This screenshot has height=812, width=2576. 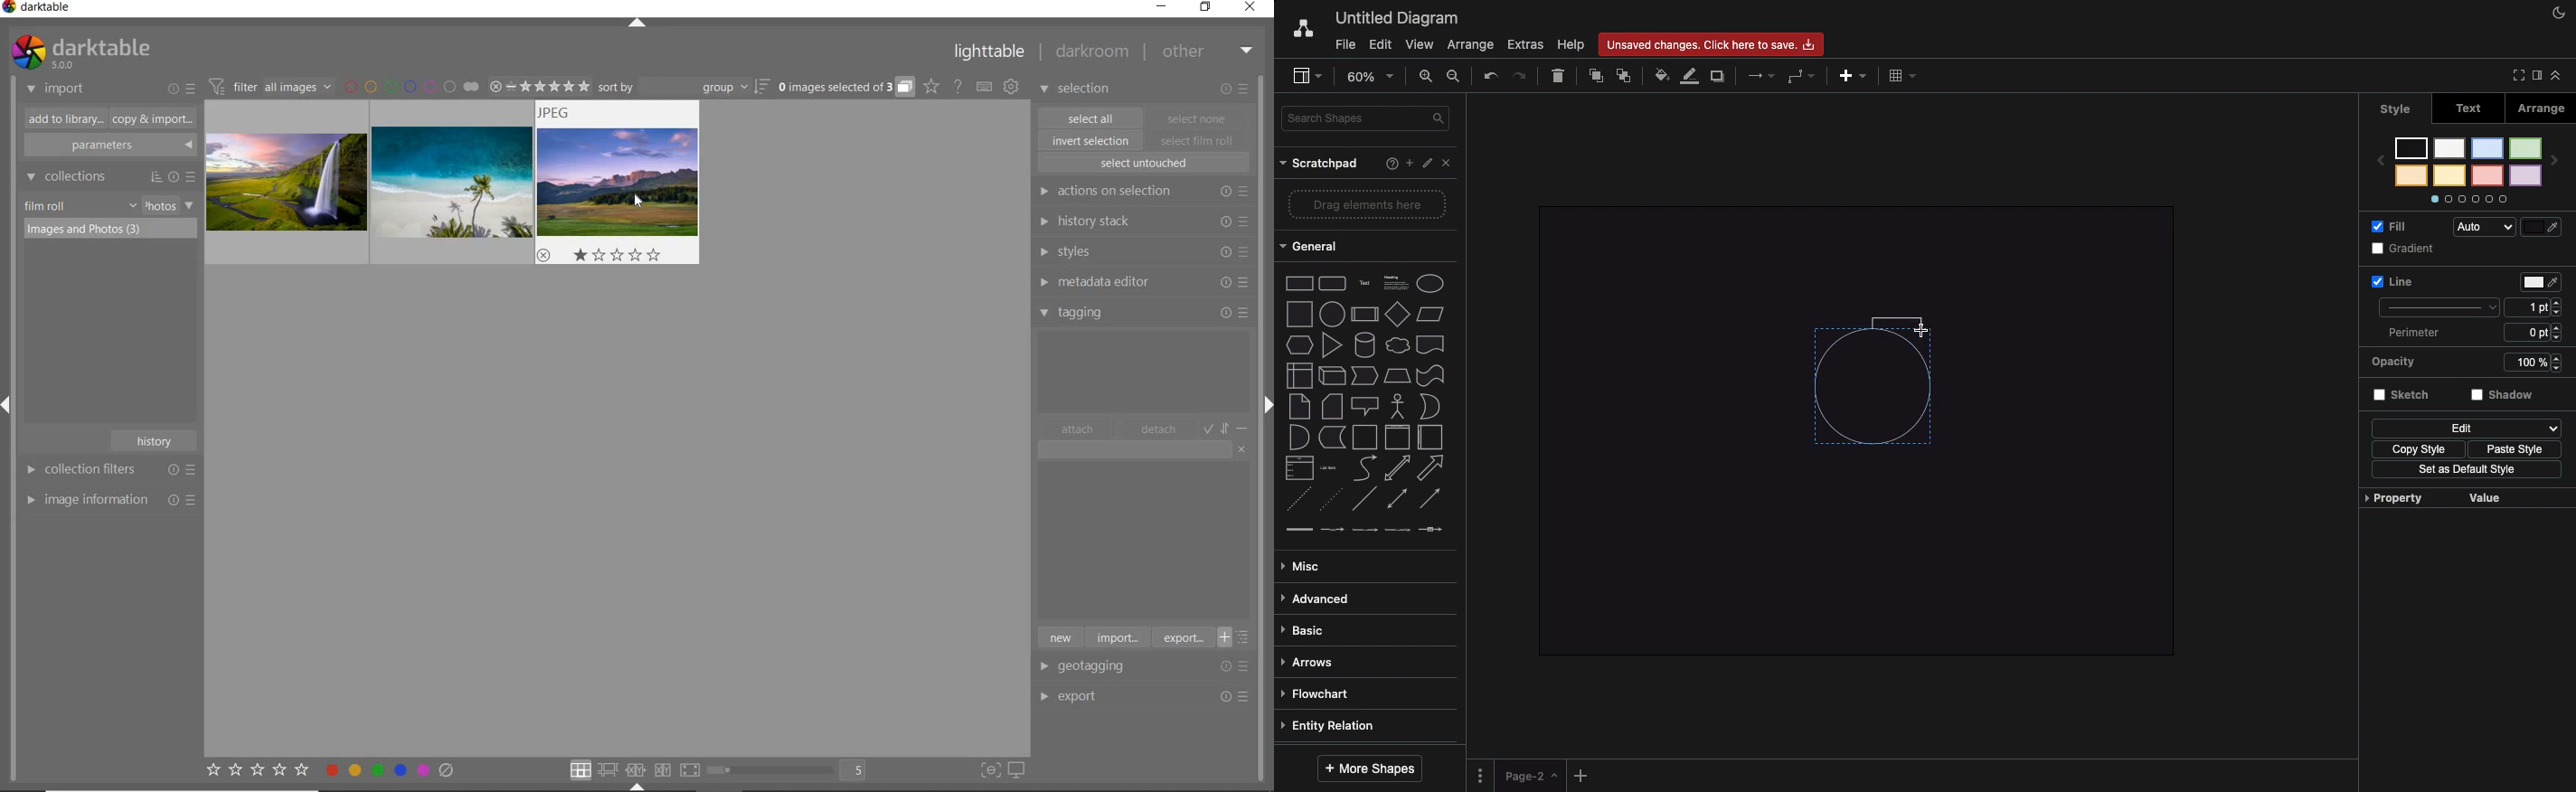 What do you see at coordinates (932, 86) in the screenshot?
I see `click to change the type of overlay shown on thumbnails` at bounding box center [932, 86].